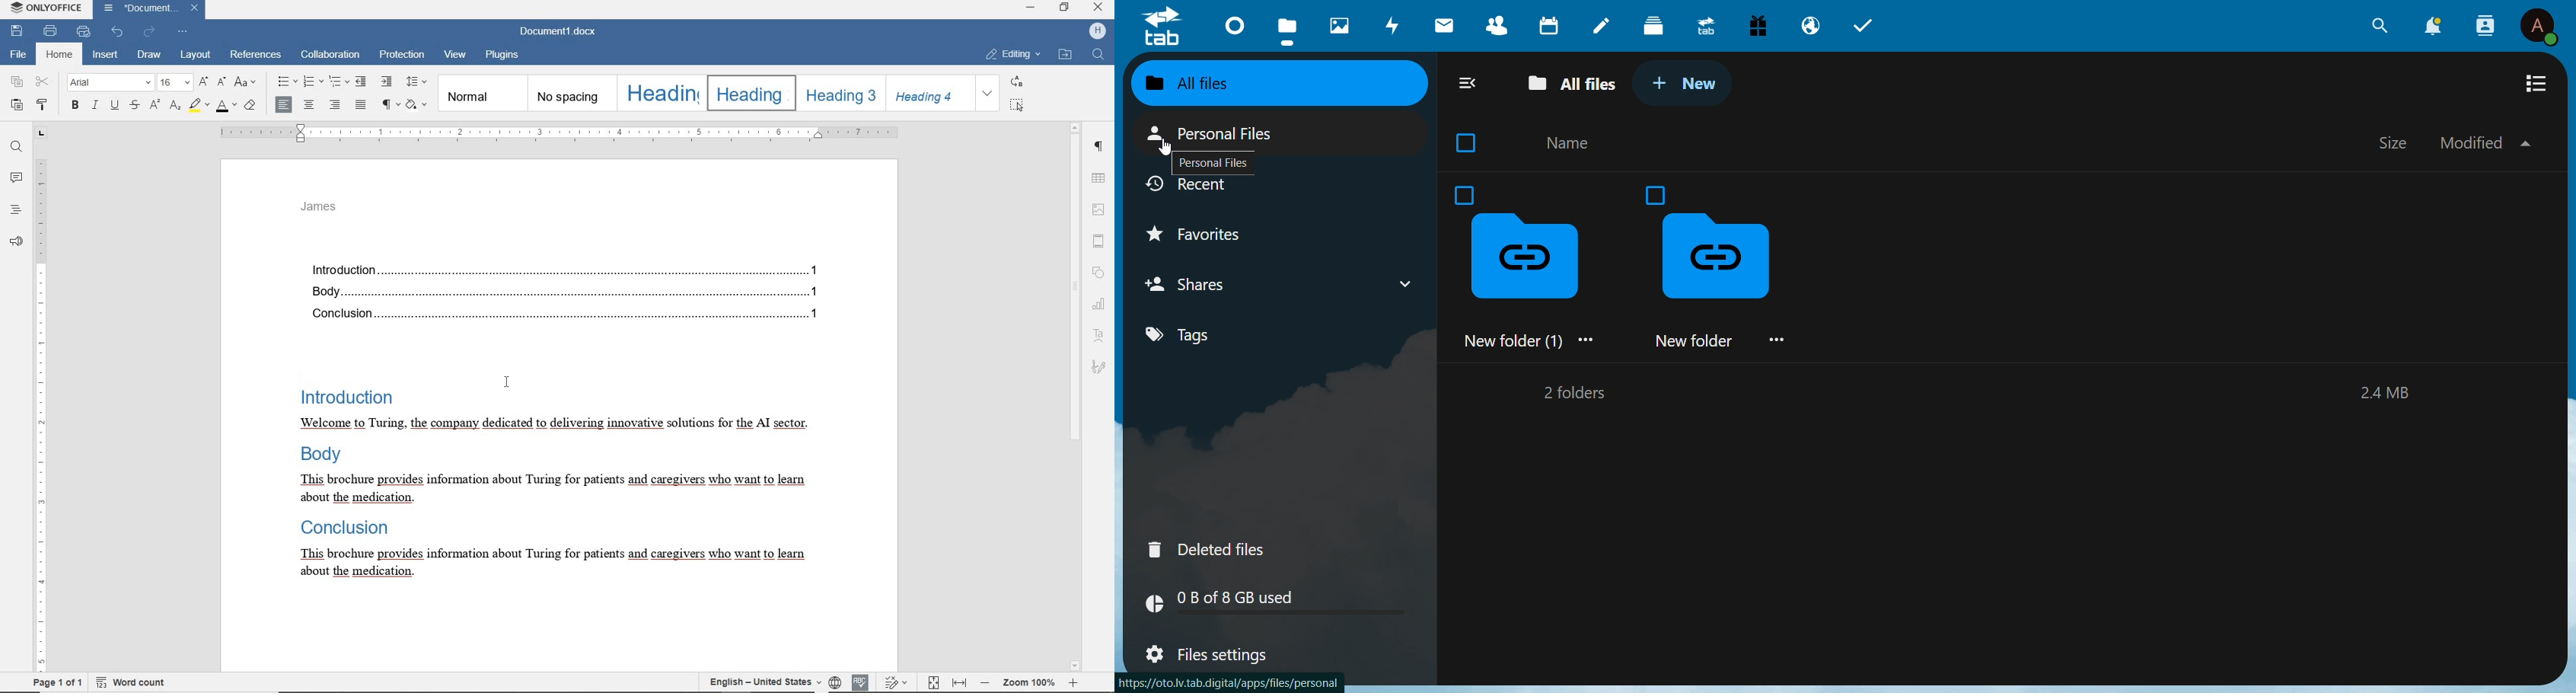  Describe the element at coordinates (1183, 336) in the screenshot. I see `tags` at that location.